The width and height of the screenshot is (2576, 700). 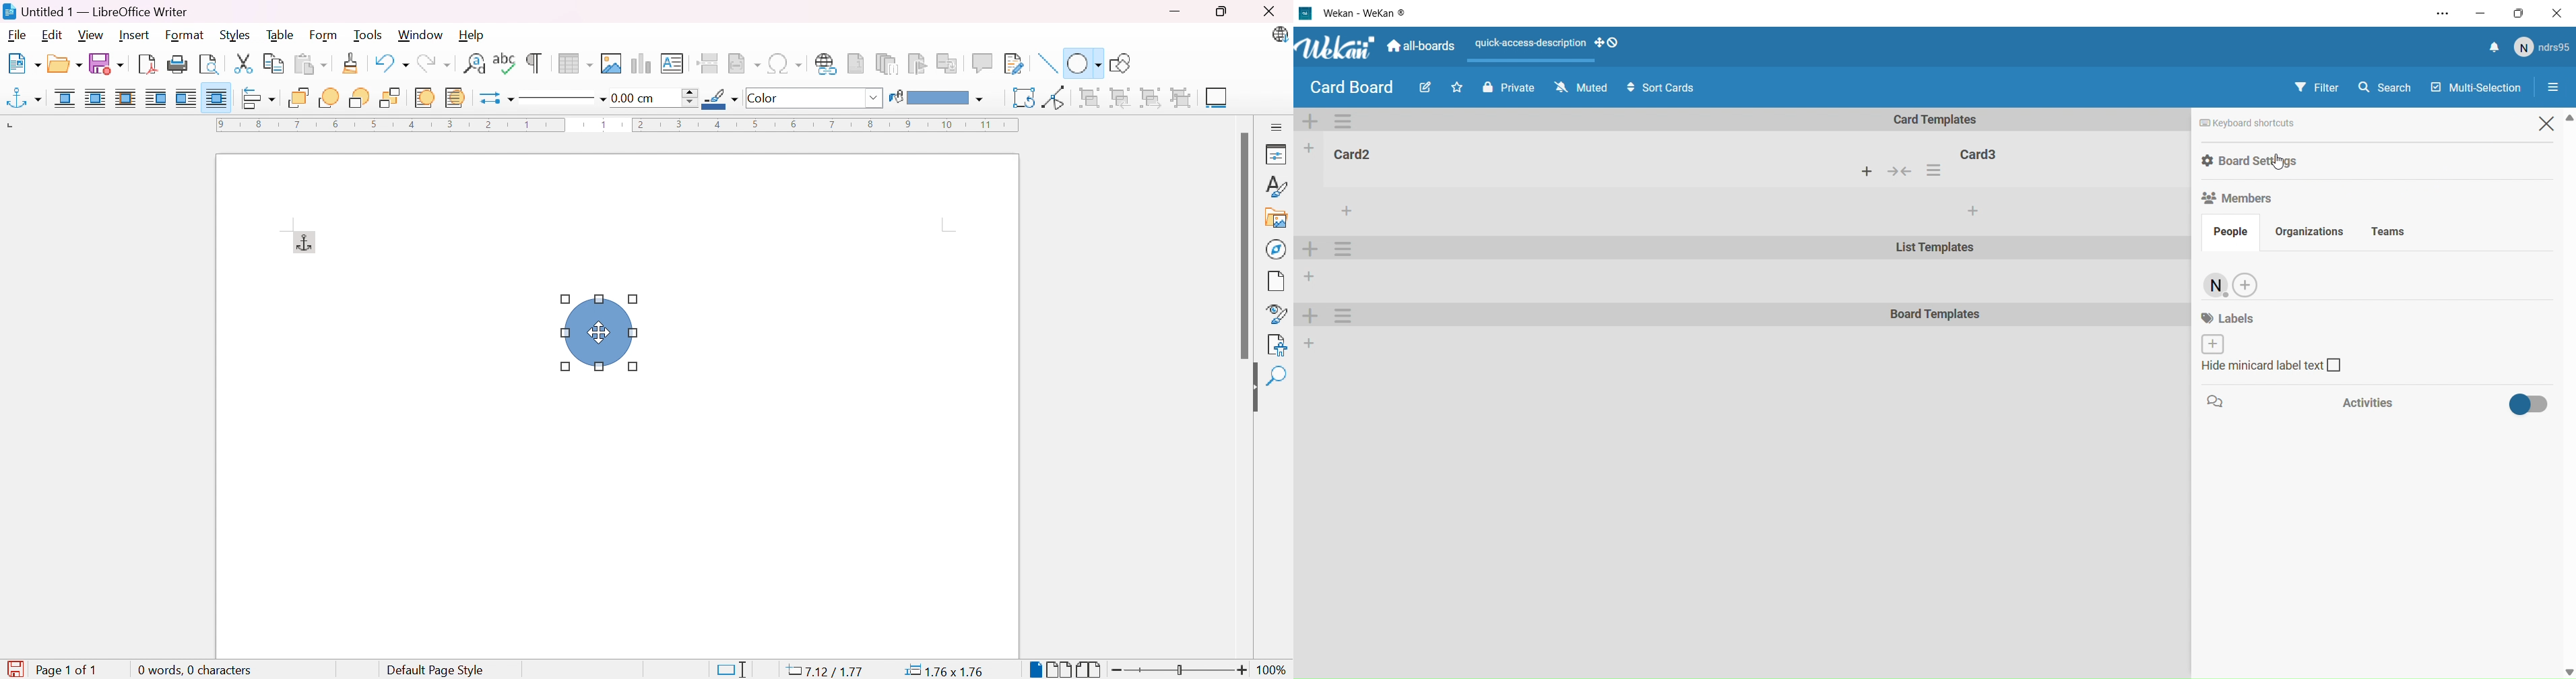 What do you see at coordinates (1277, 283) in the screenshot?
I see `Page` at bounding box center [1277, 283].